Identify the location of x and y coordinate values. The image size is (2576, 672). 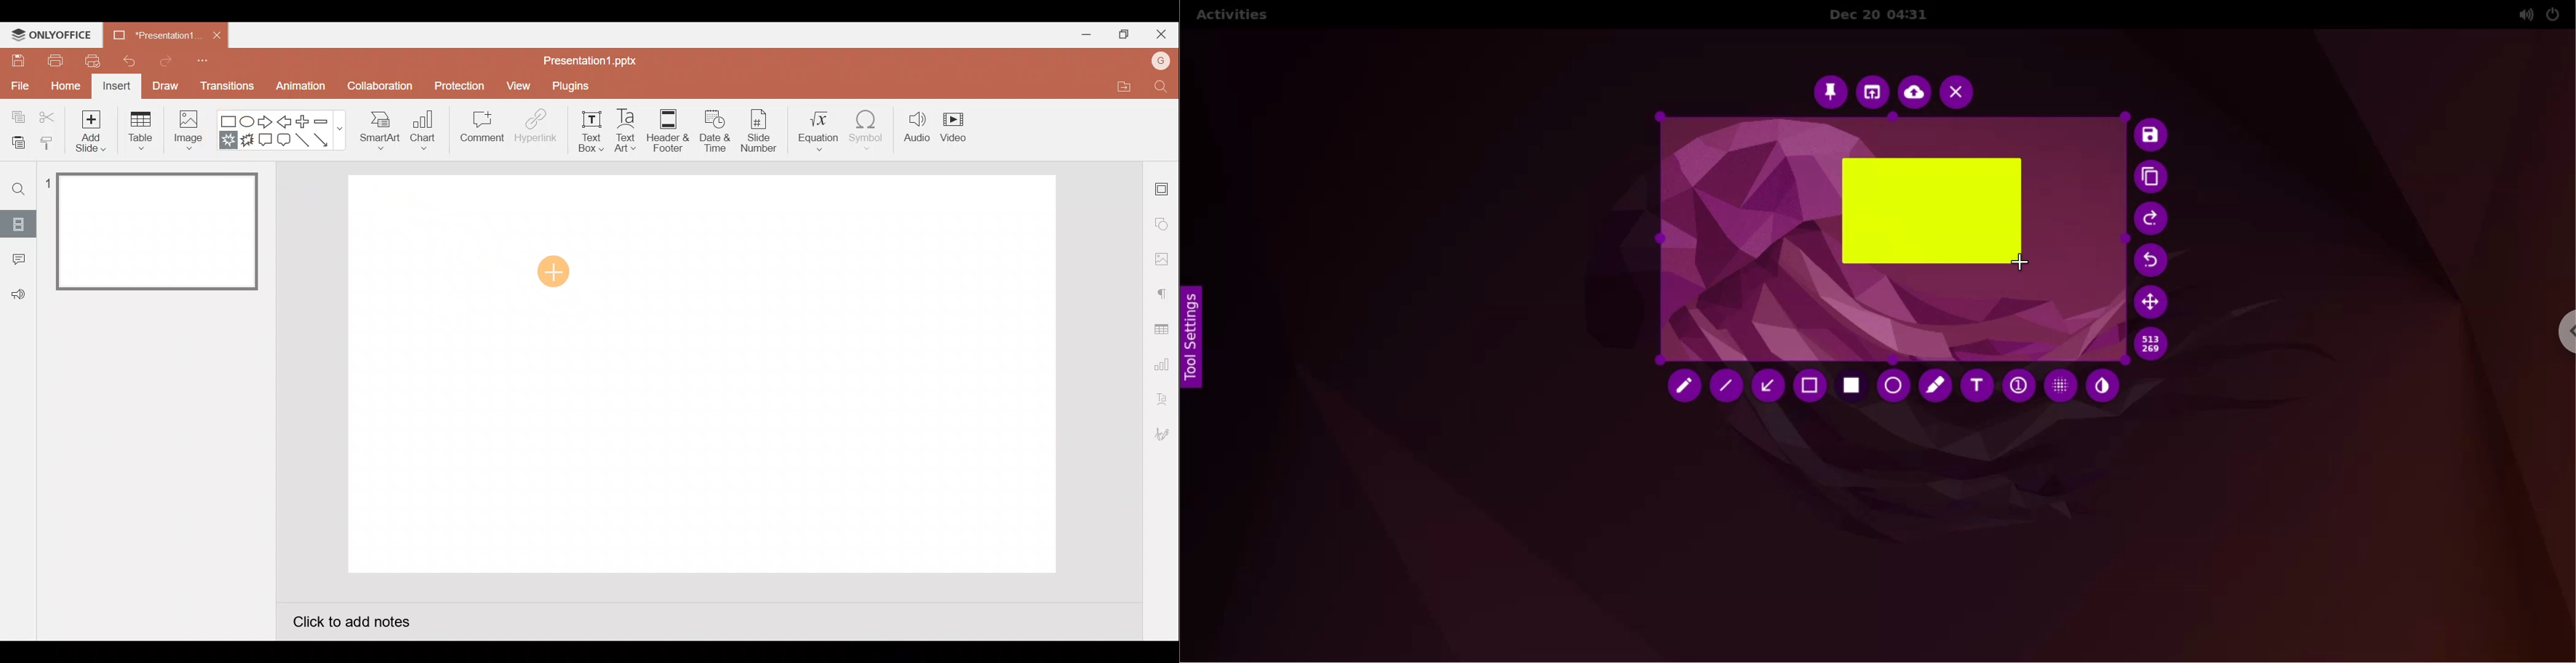
(2155, 346).